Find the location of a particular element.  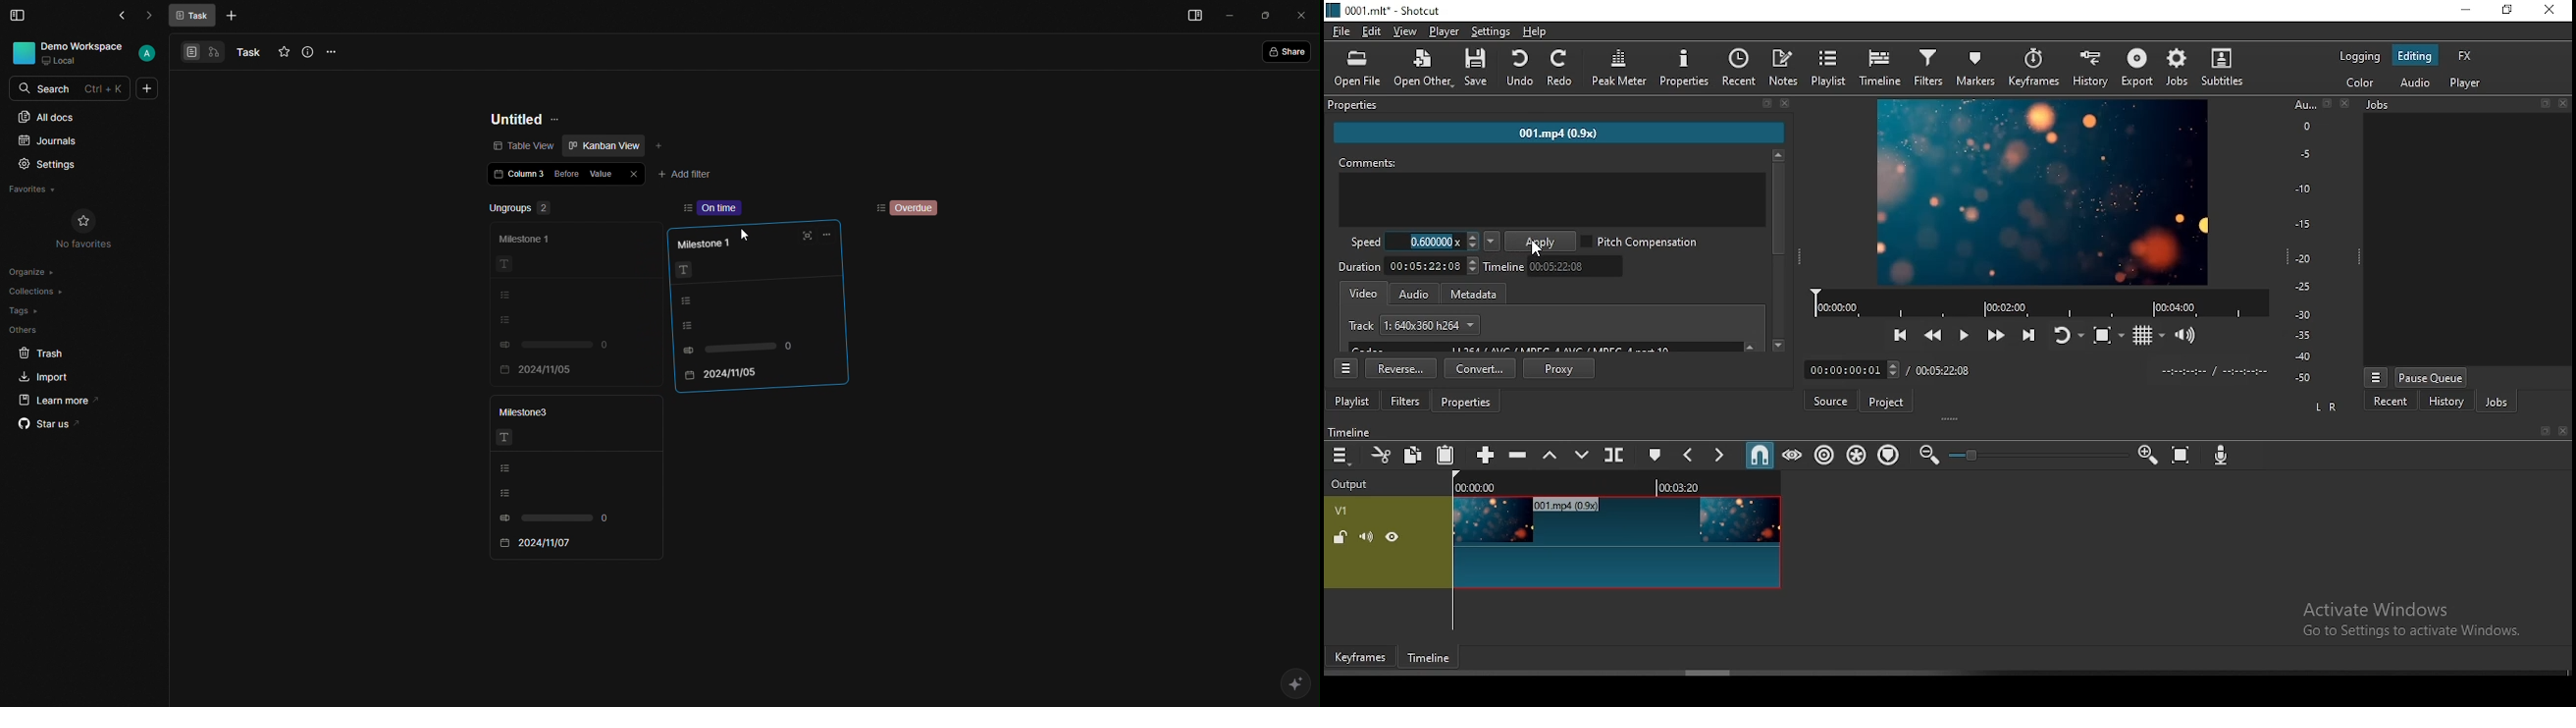

fx is located at coordinates (2465, 57).